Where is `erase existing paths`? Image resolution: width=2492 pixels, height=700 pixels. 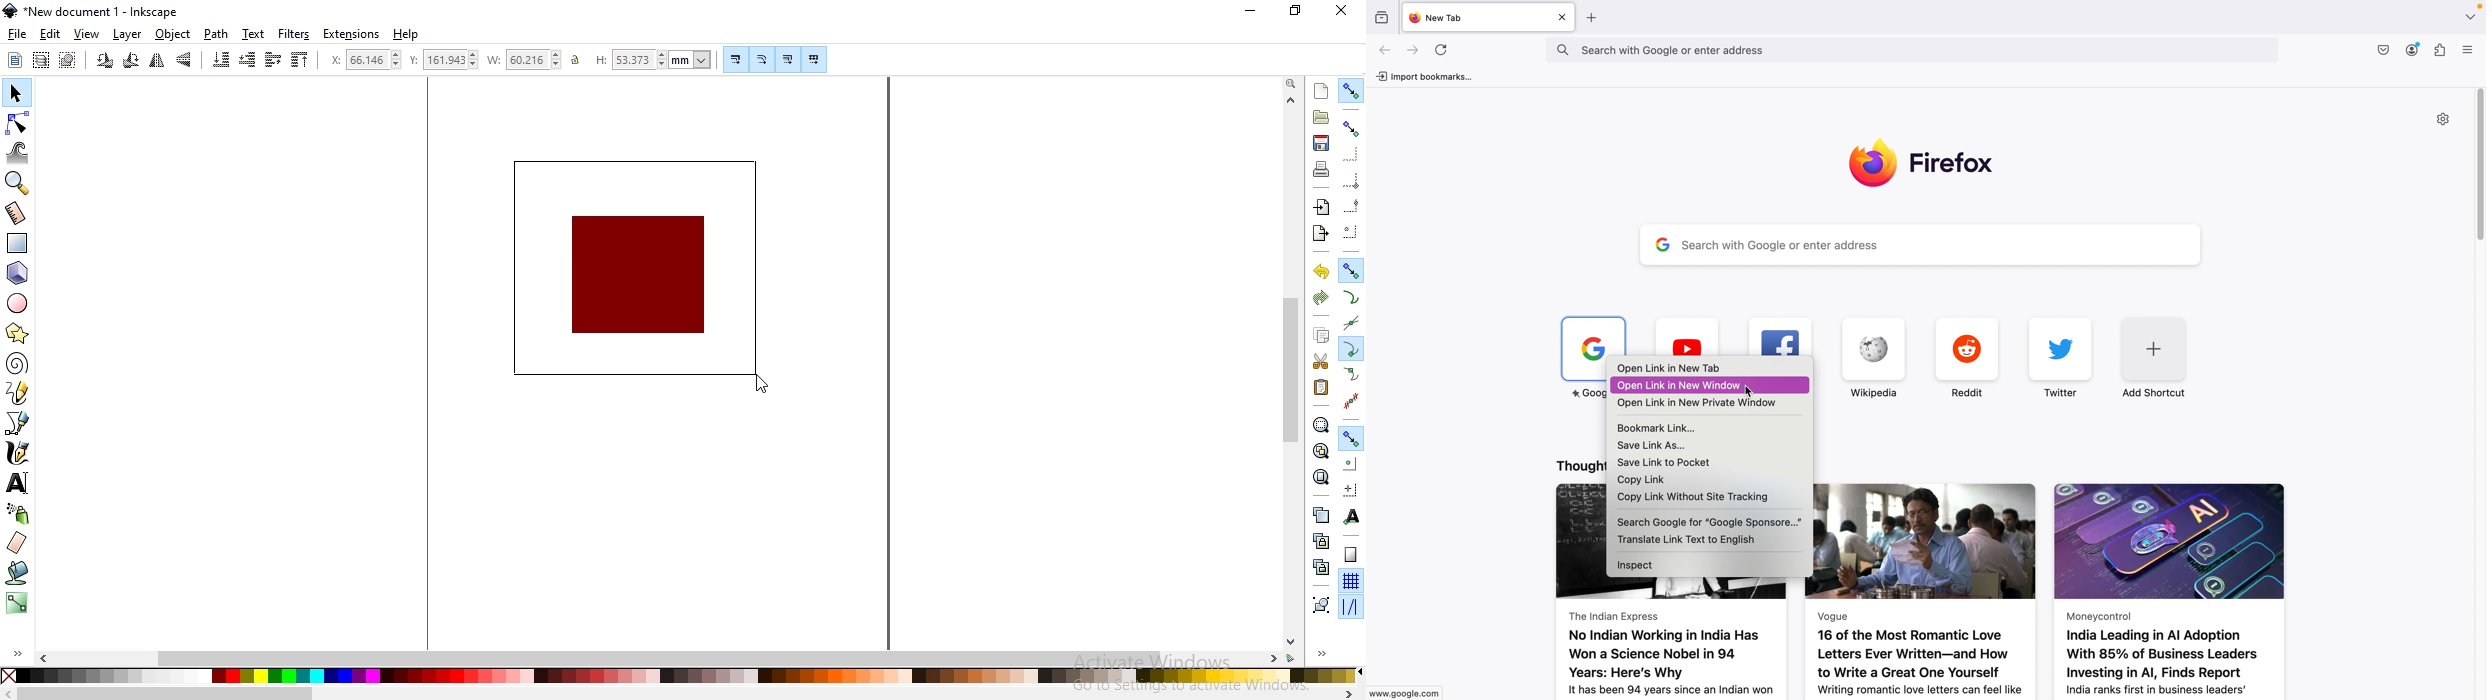
erase existing paths is located at coordinates (17, 544).